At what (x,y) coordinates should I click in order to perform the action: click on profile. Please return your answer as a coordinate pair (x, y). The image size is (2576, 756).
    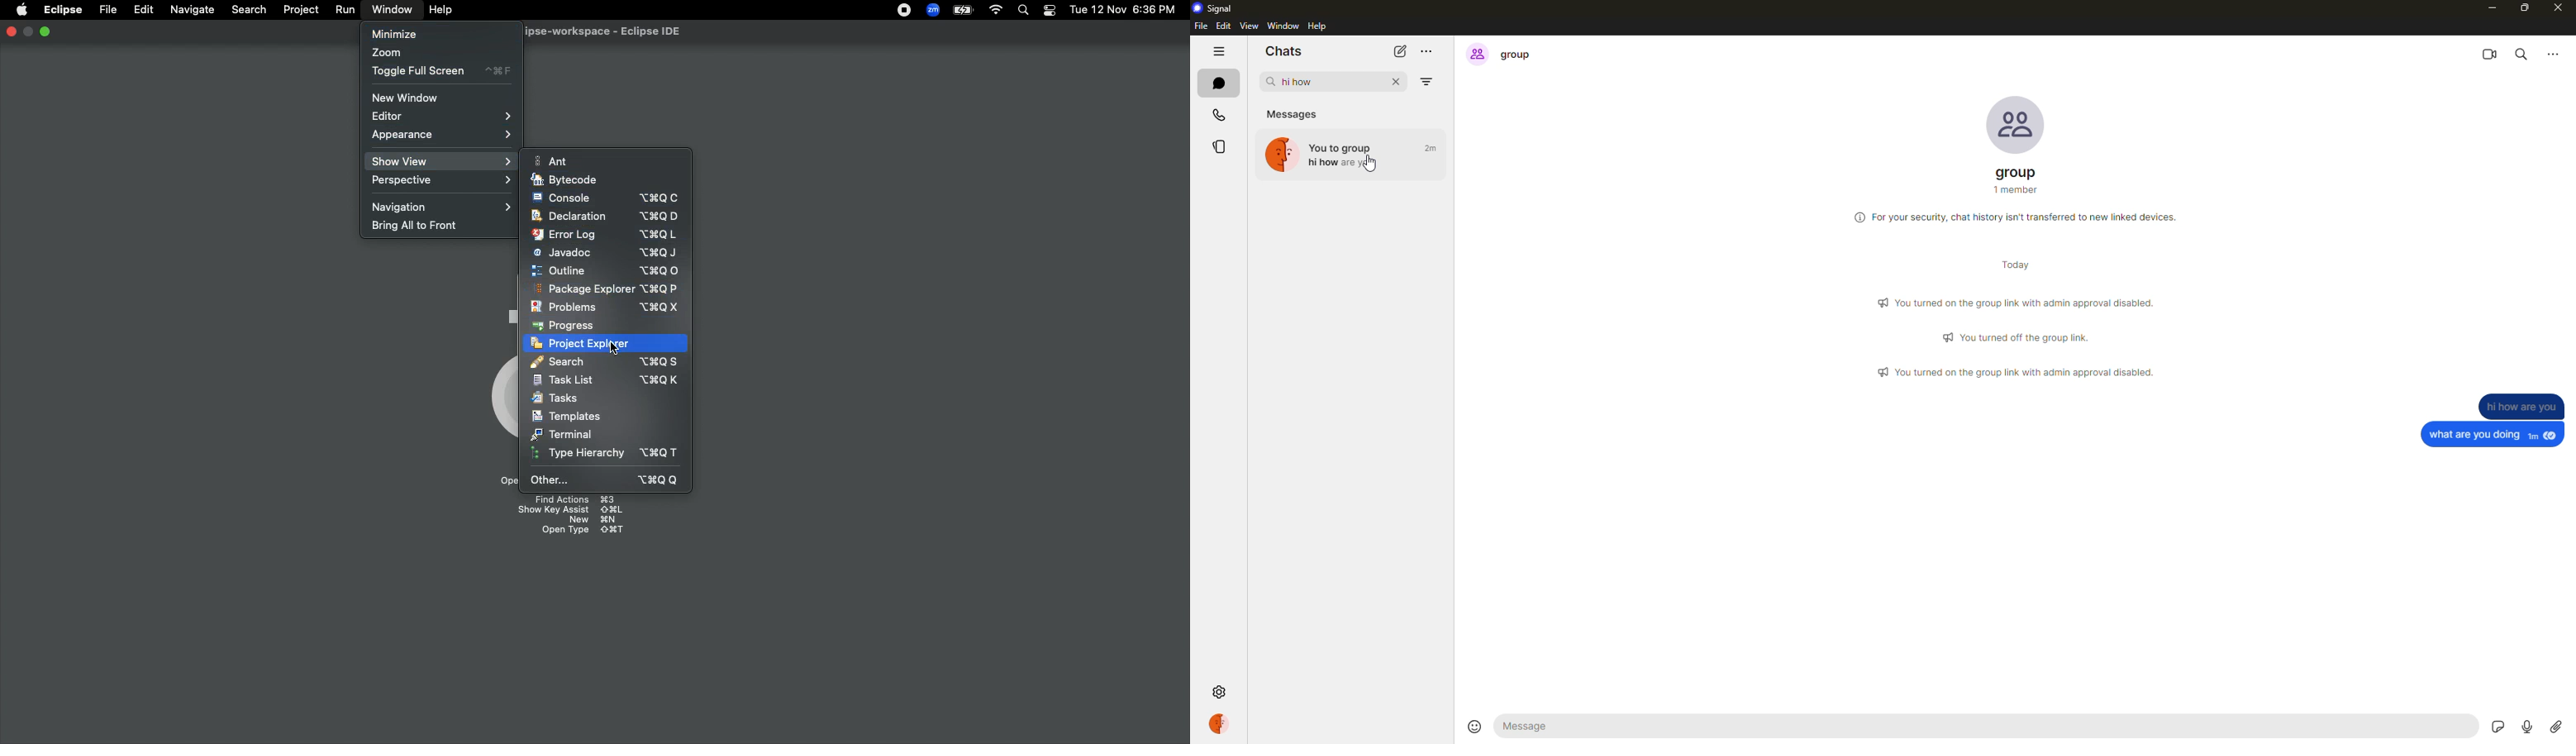
    Looking at the image, I should click on (1218, 723).